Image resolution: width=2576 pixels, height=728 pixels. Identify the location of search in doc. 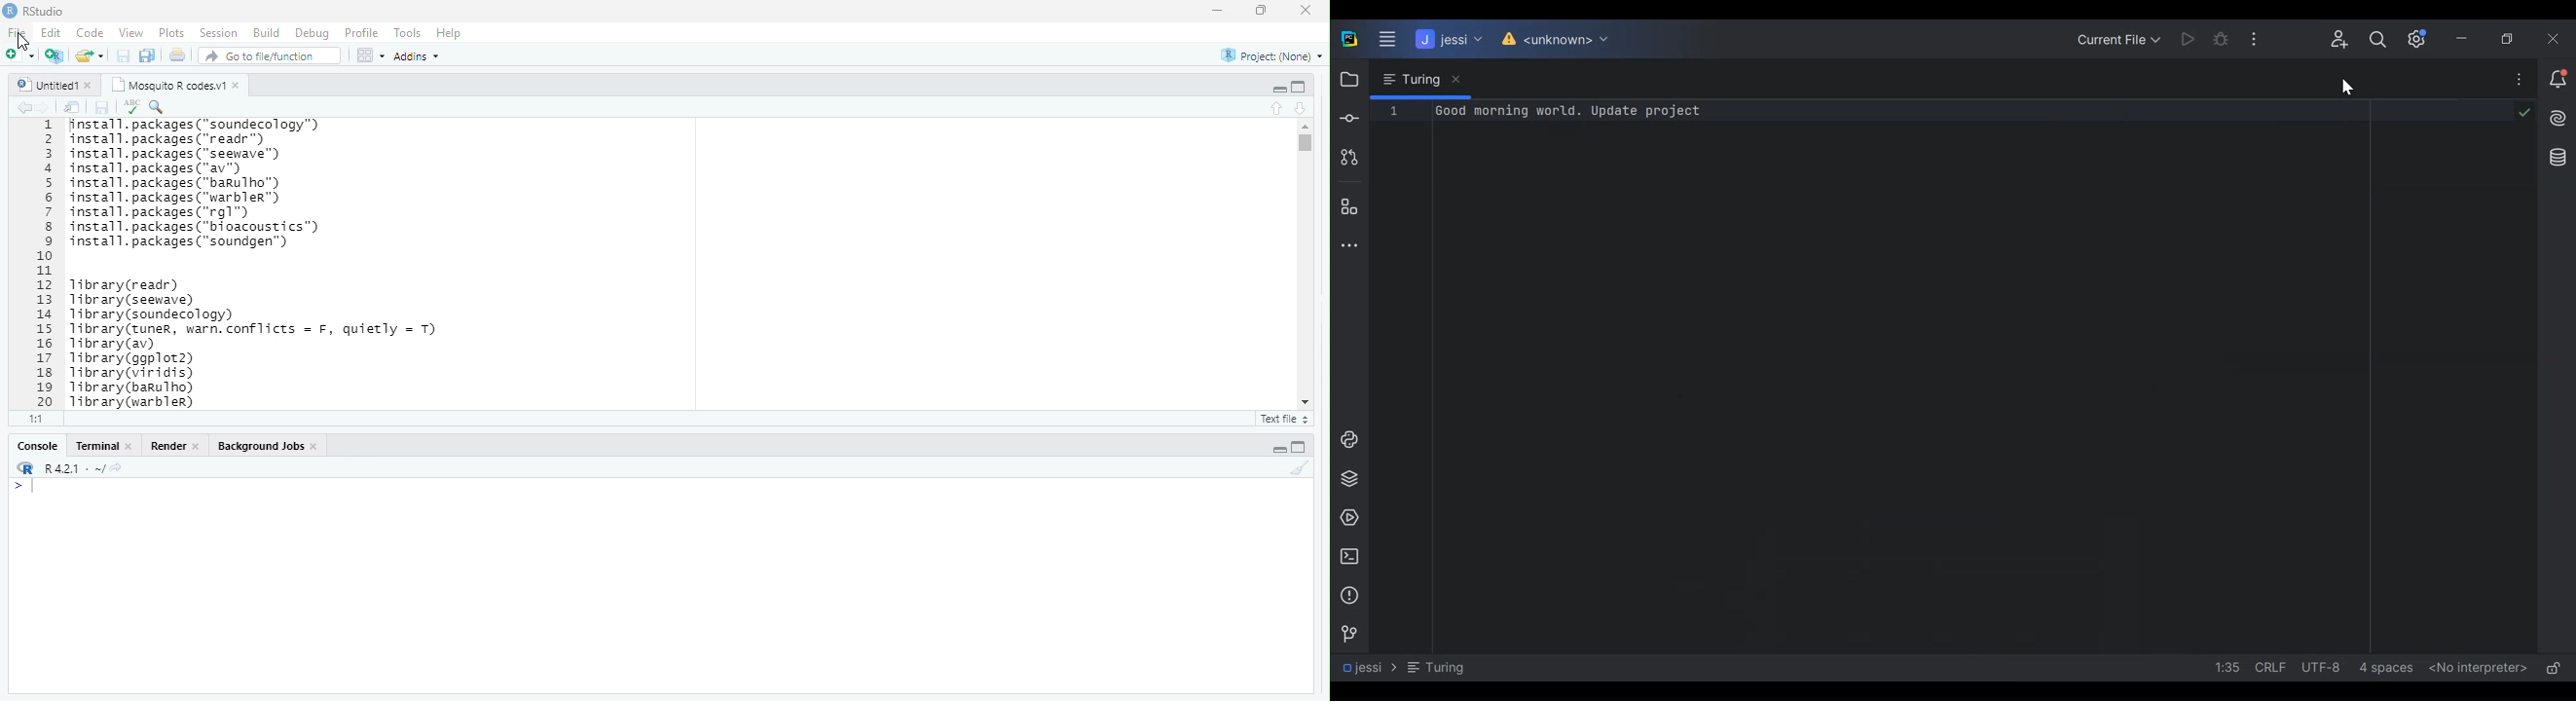
(73, 107).